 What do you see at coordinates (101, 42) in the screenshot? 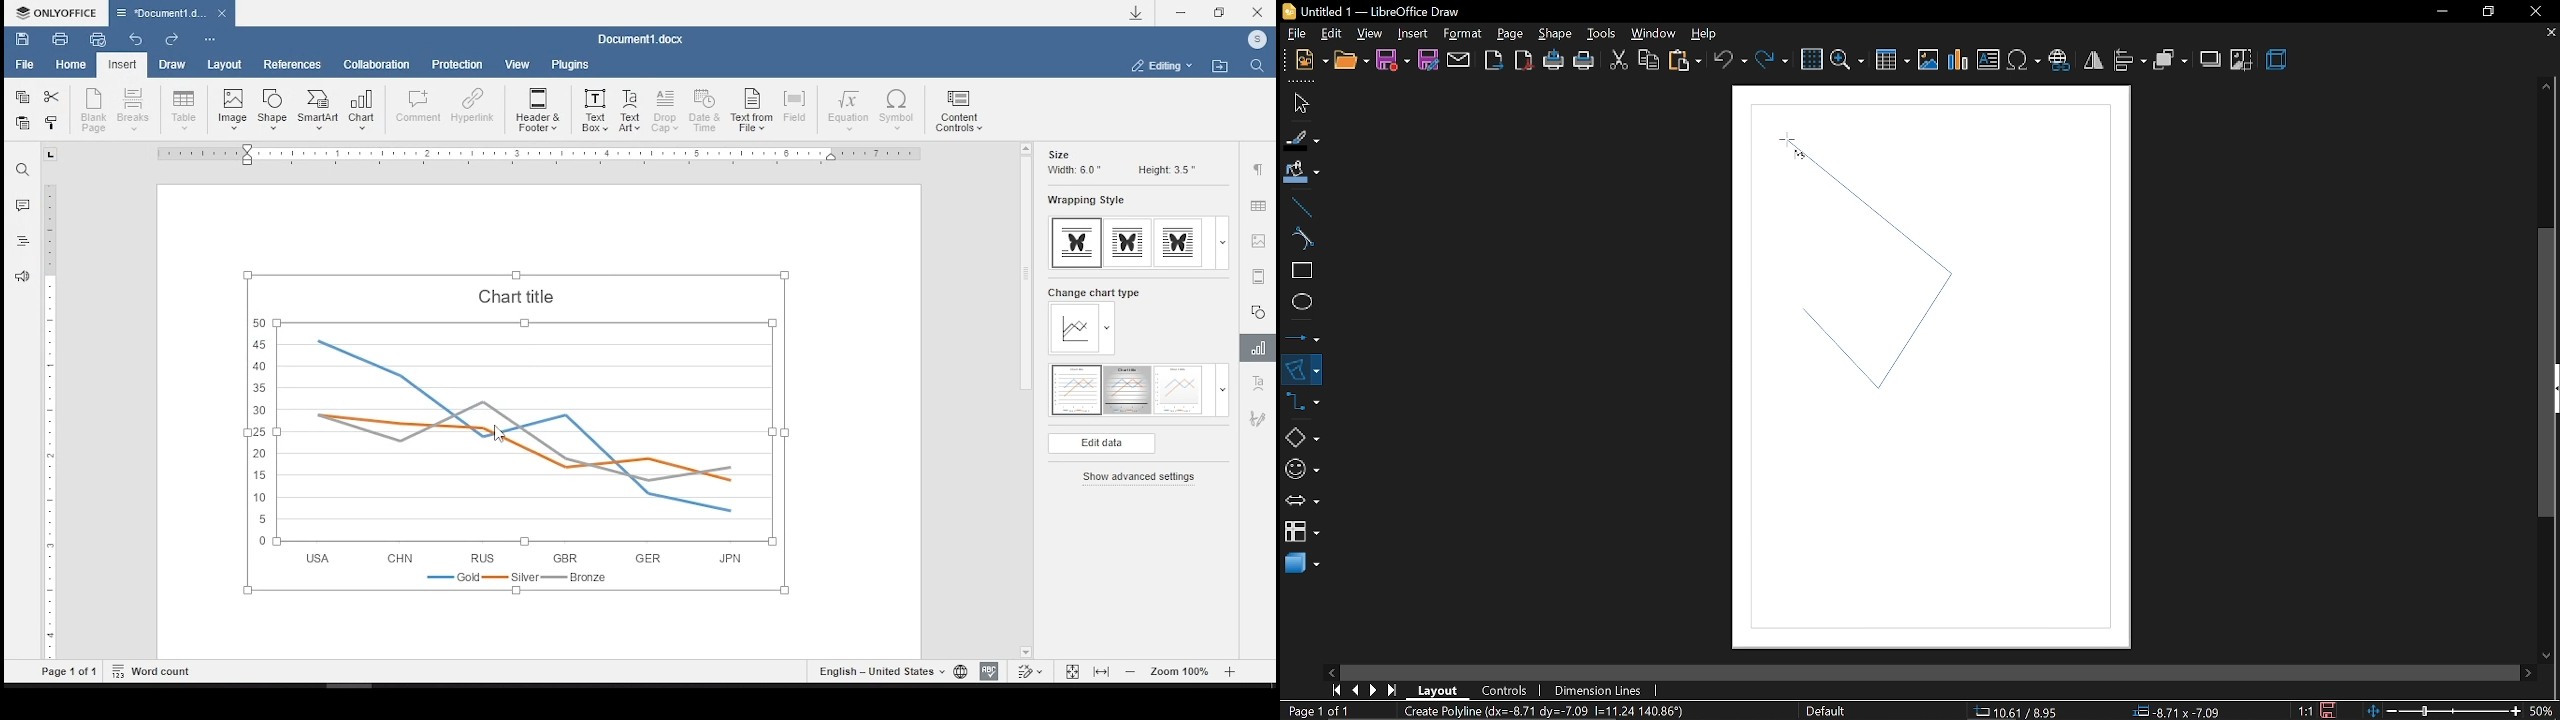
I see `quick print` at bounding box center [101, 42].